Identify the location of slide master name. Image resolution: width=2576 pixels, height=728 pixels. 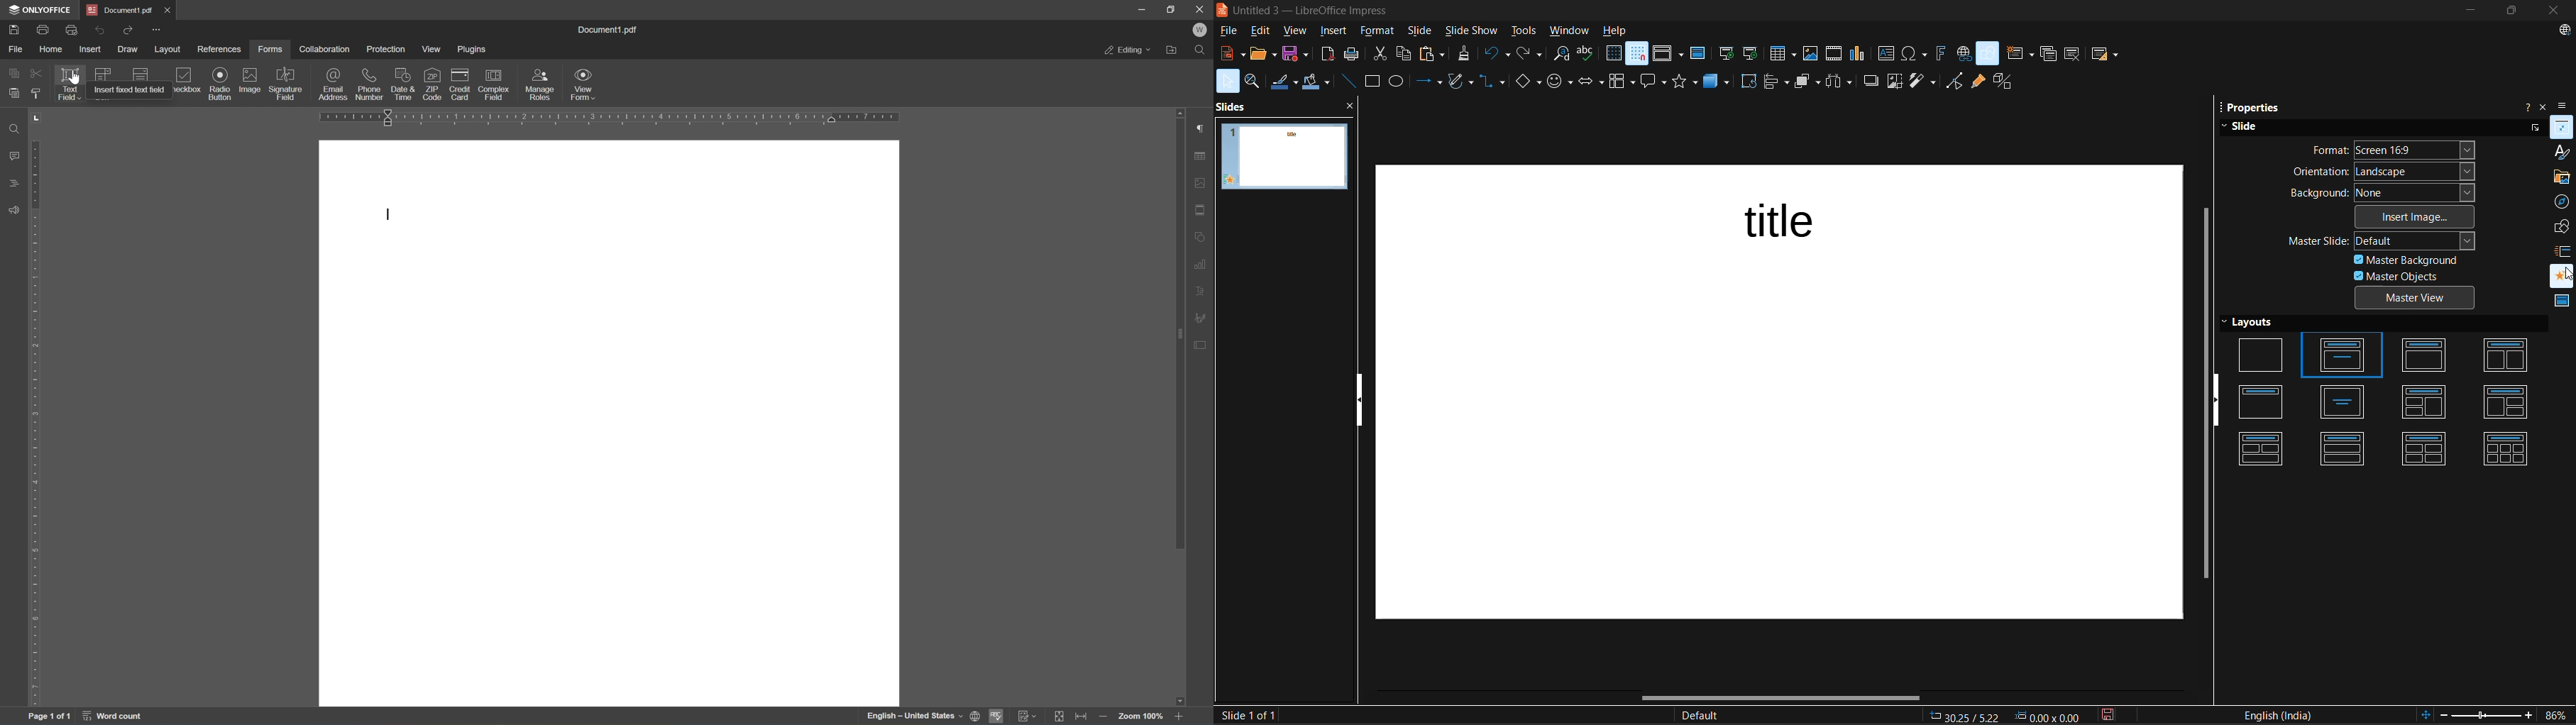
(1708, 716).